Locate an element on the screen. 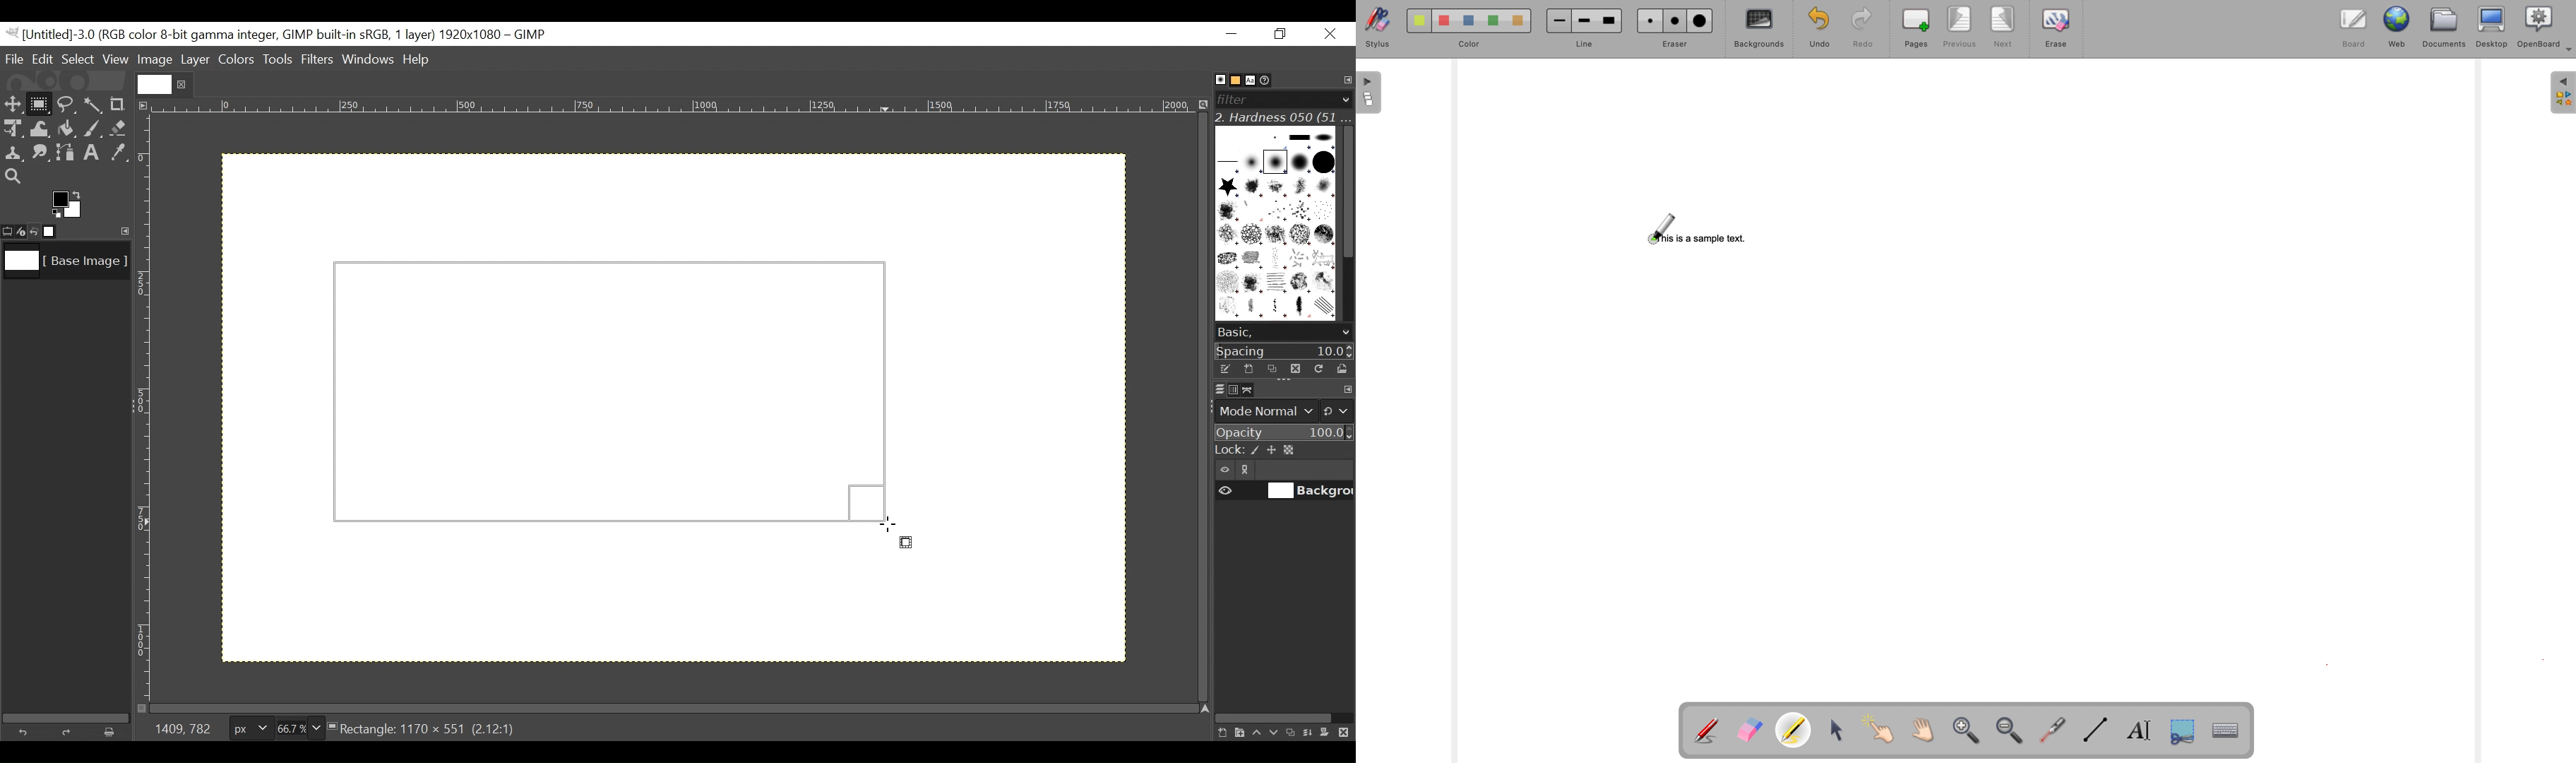  Vertical Ruler is located at coordinates (145, 408).